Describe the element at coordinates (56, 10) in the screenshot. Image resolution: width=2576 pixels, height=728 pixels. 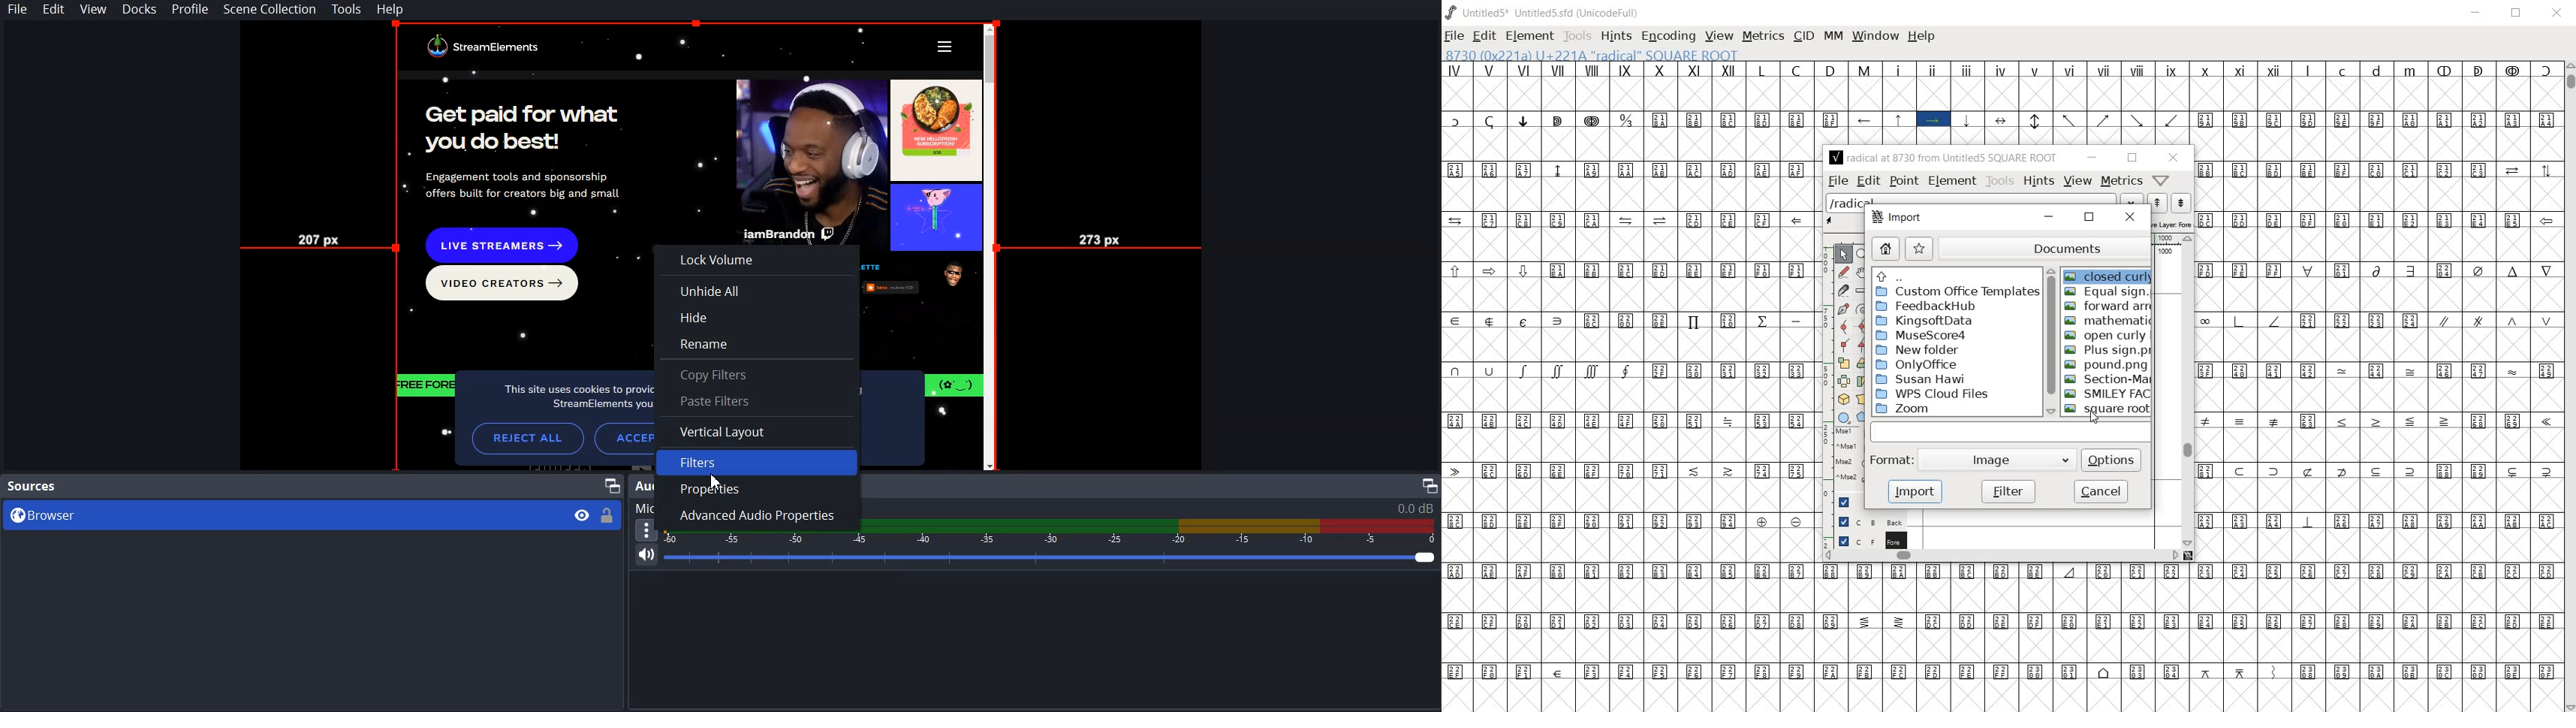
I see `Edit` at that location.